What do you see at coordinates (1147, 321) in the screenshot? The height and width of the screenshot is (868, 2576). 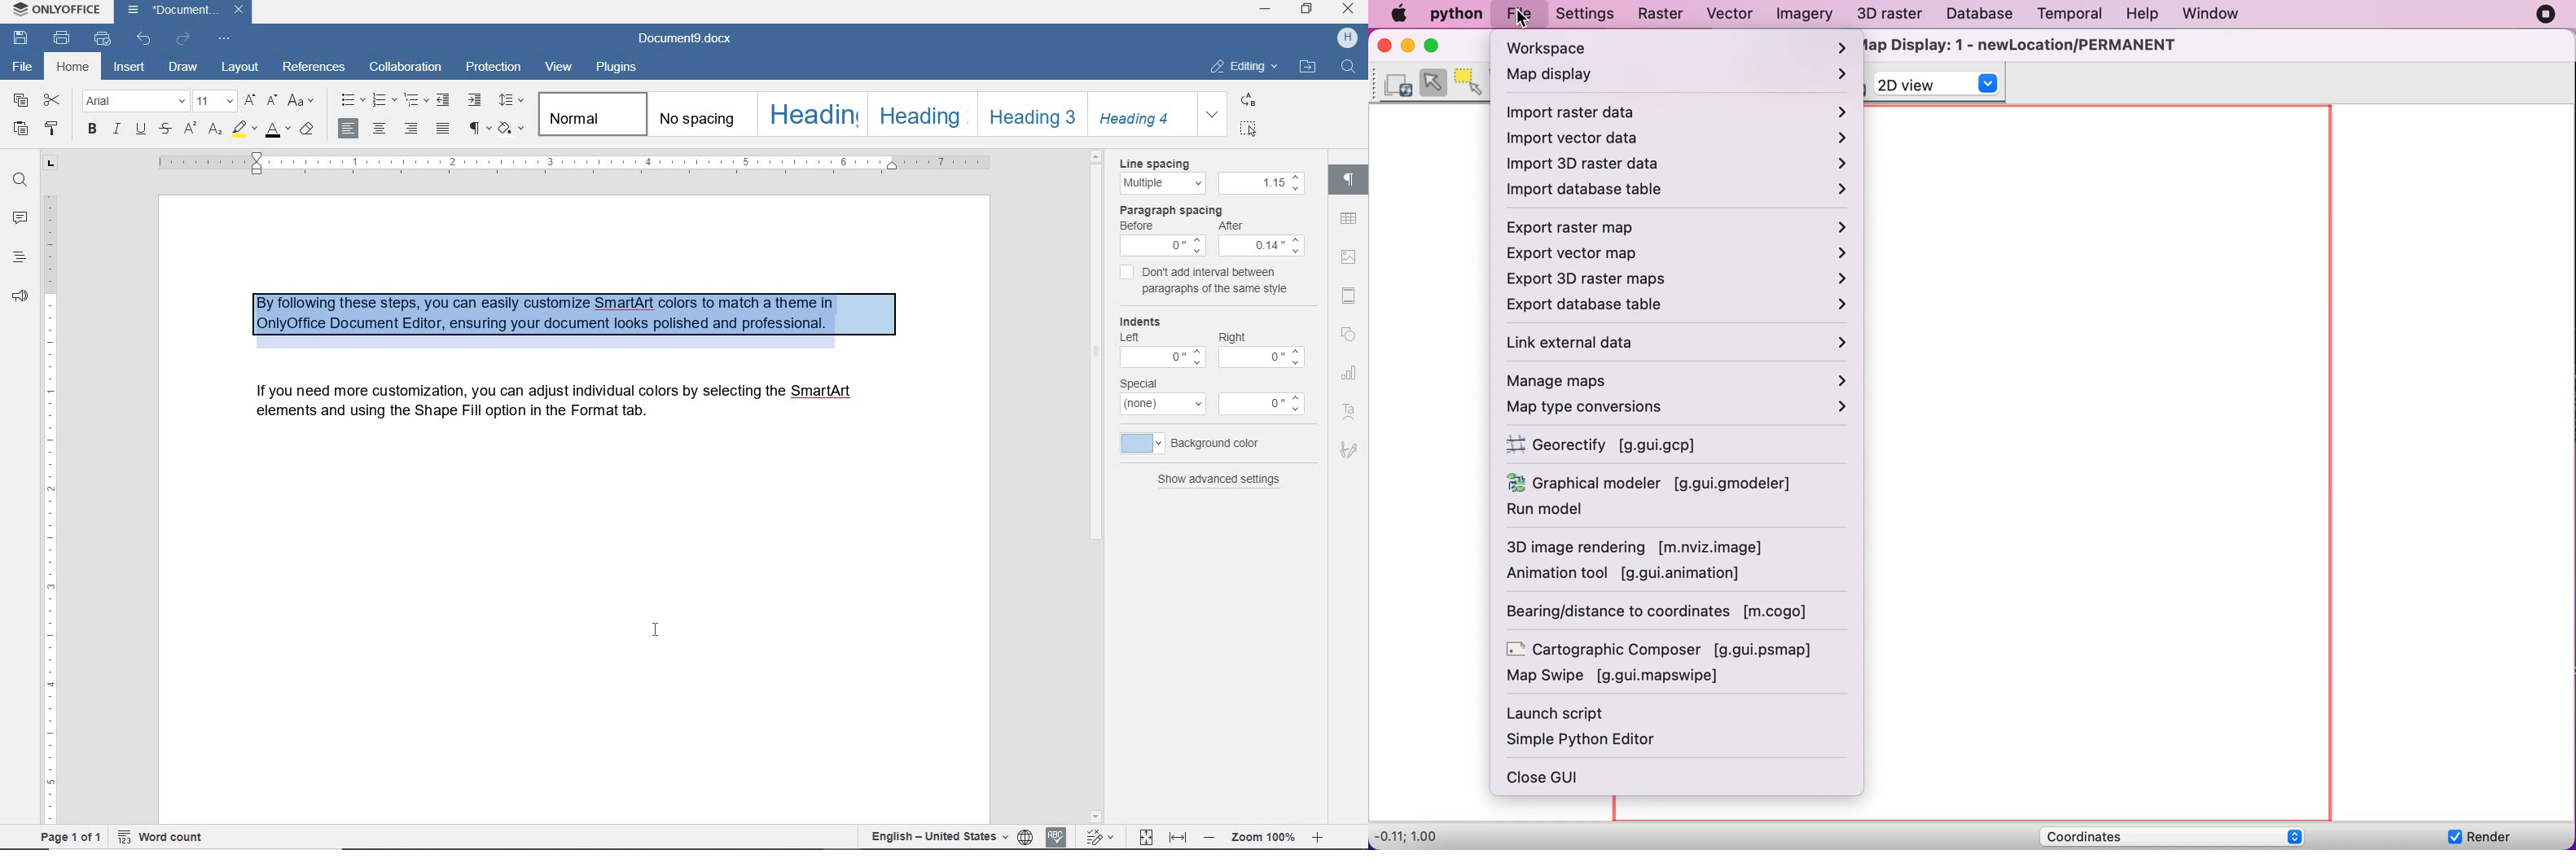 I see `Indents` at bounding box center [1147, 321].